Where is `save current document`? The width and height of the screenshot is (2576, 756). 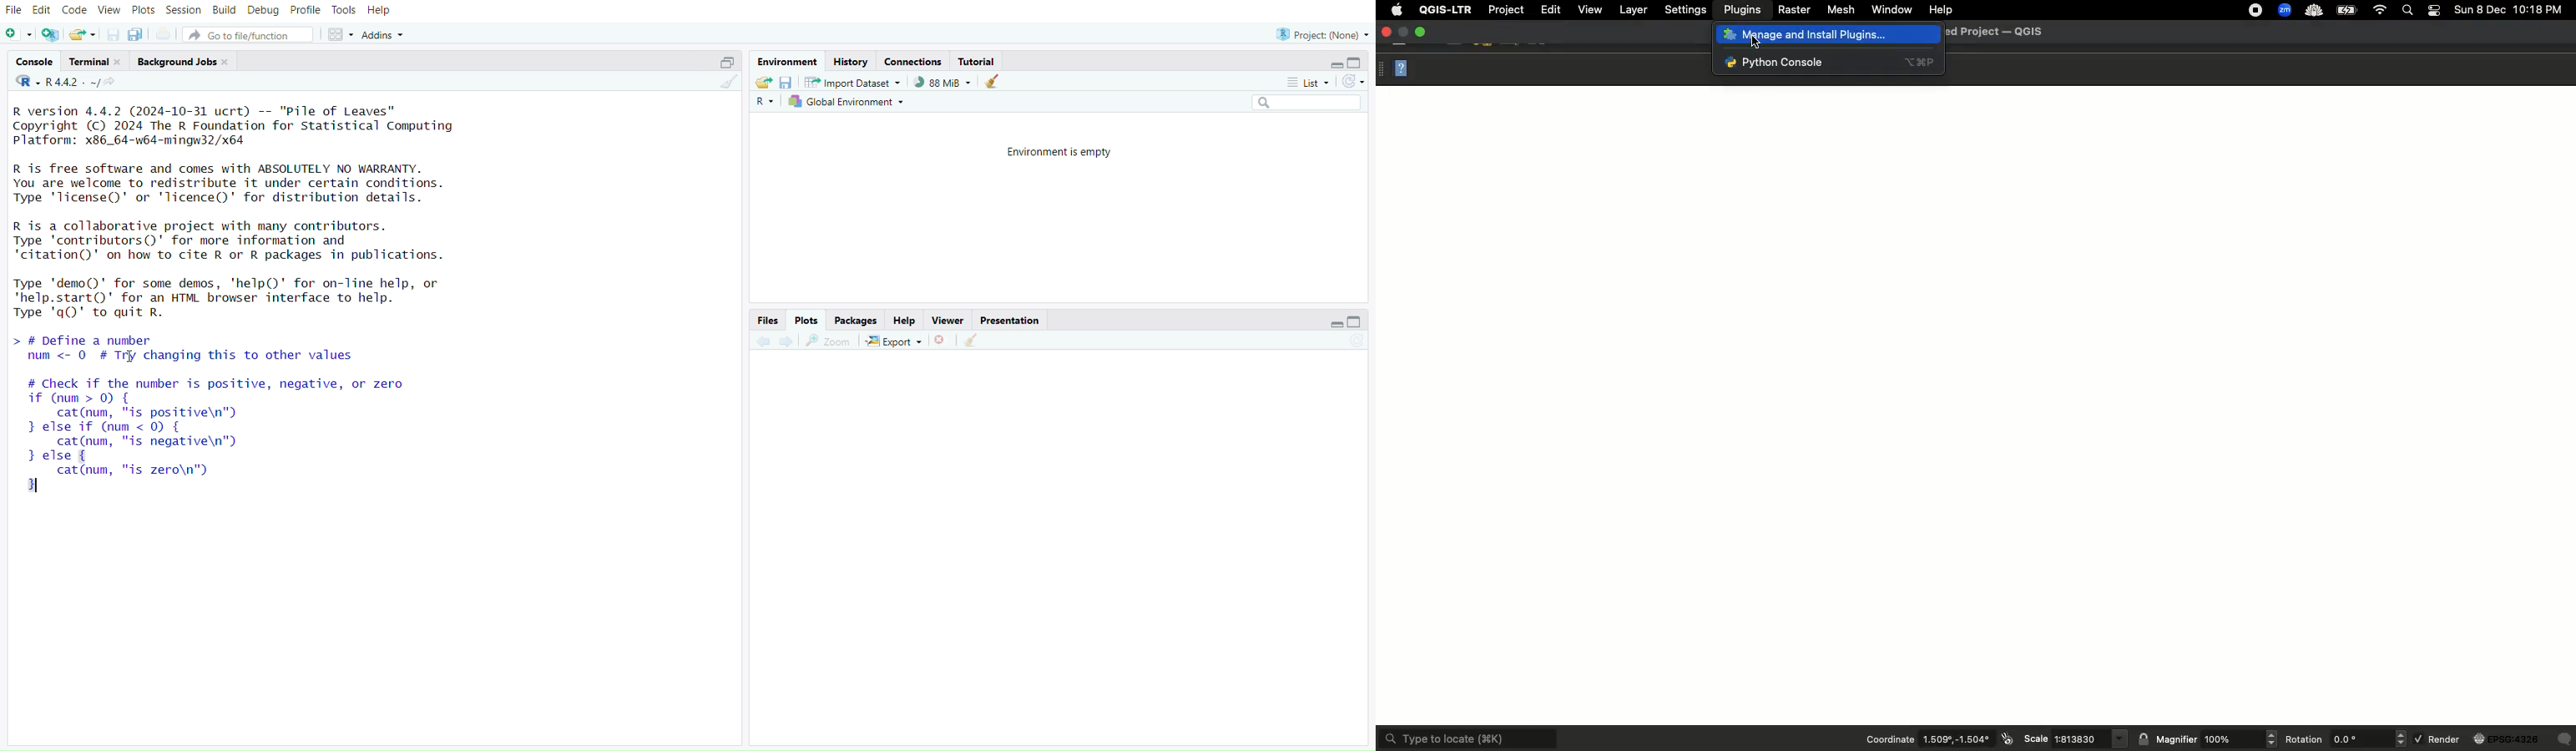 save current document is located at coordinates (113, 36).